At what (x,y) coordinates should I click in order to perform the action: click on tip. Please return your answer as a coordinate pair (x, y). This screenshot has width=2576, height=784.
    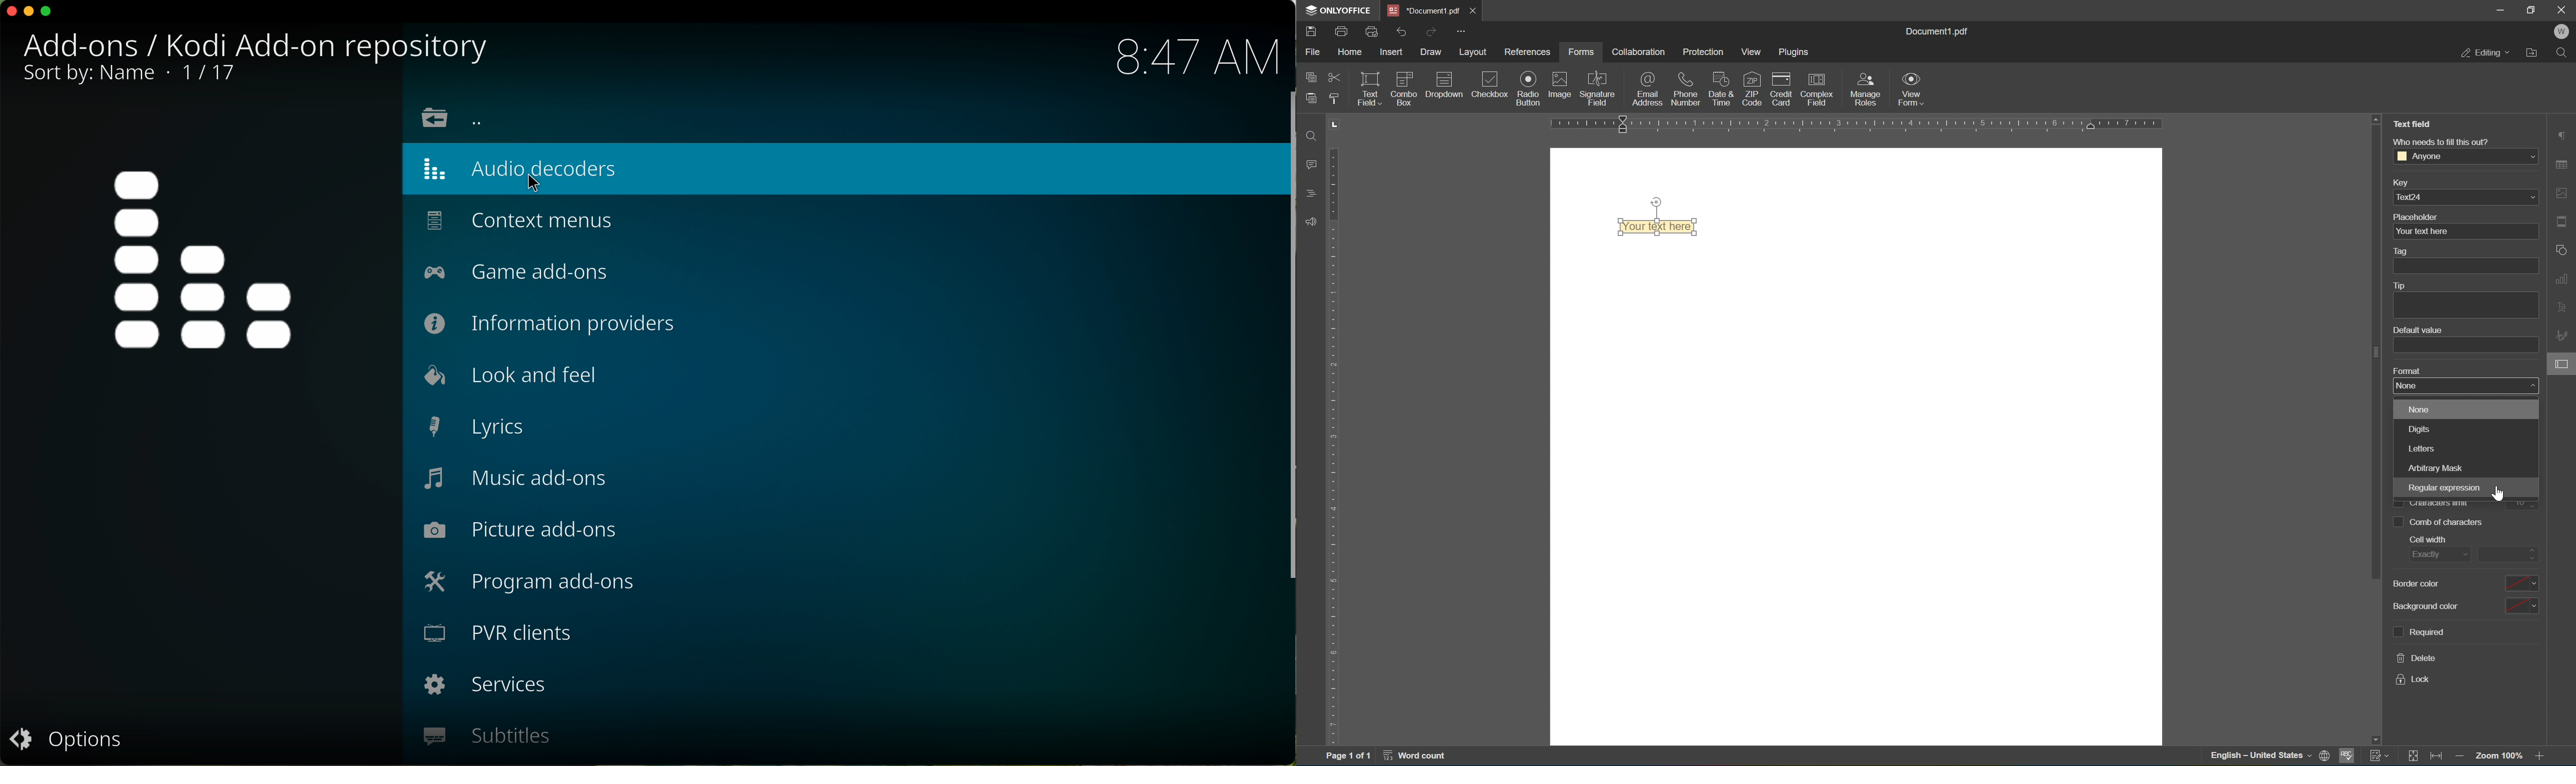
    Looking at the image, I should click on (2398, 286).